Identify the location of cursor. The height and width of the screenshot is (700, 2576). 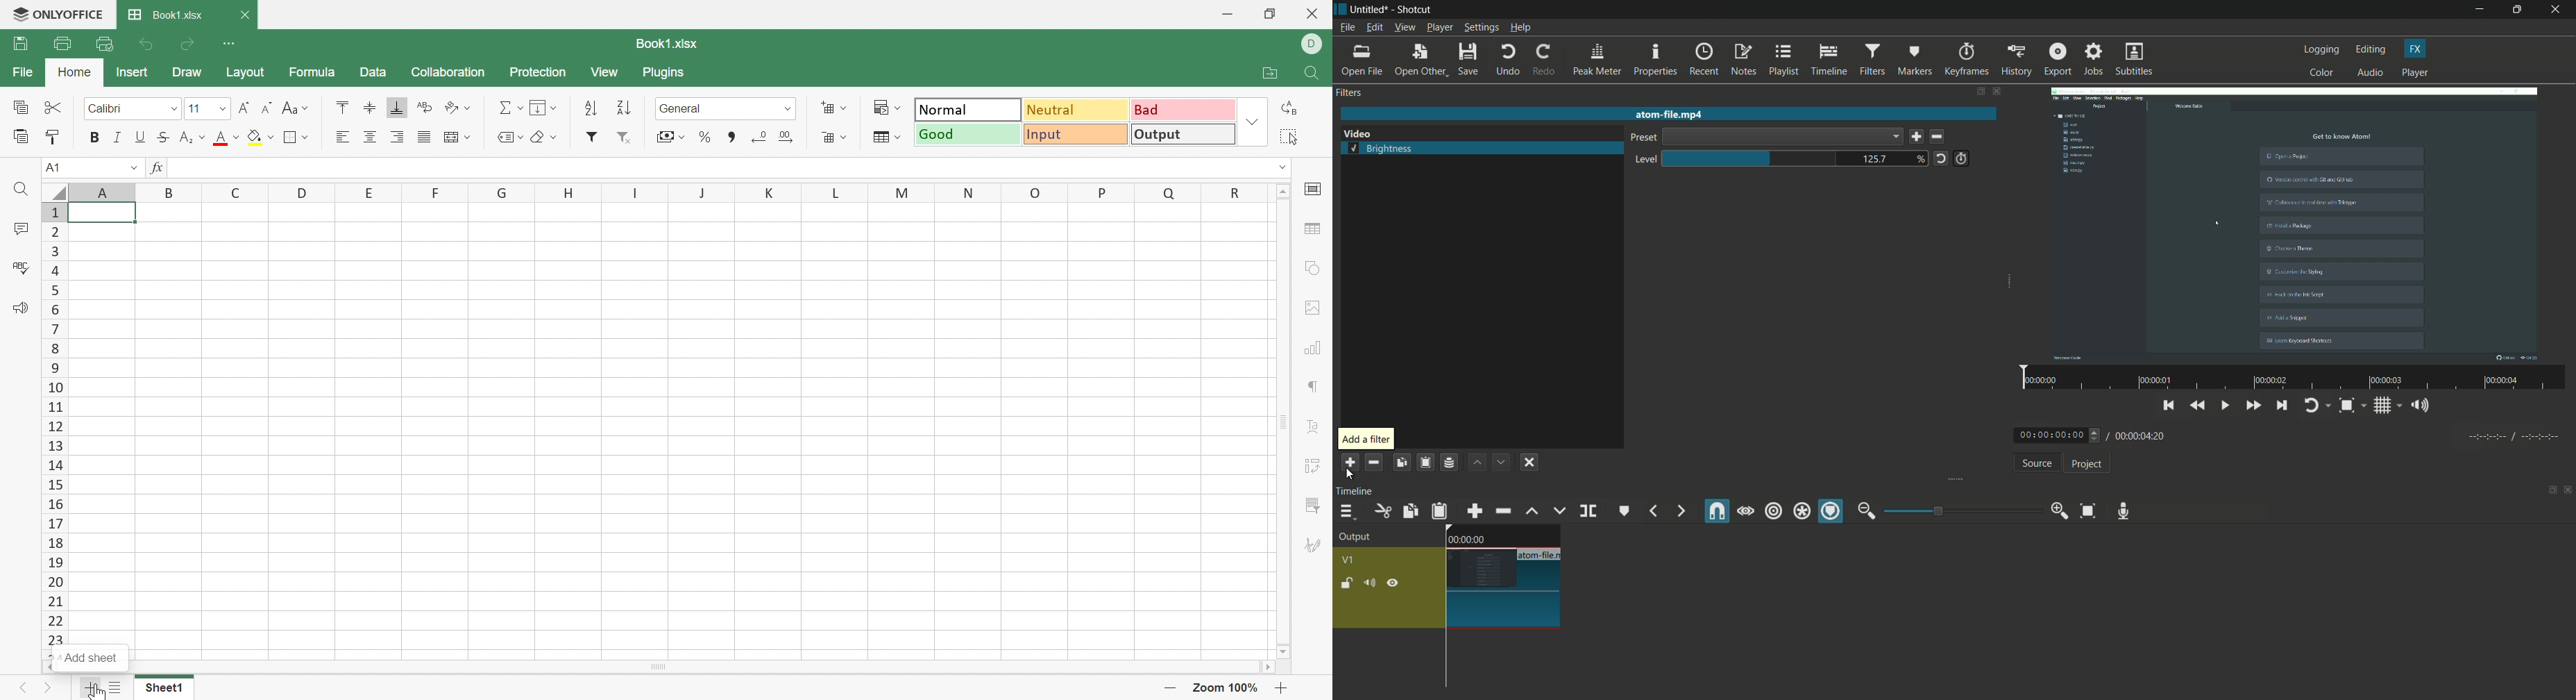
(96, 690).